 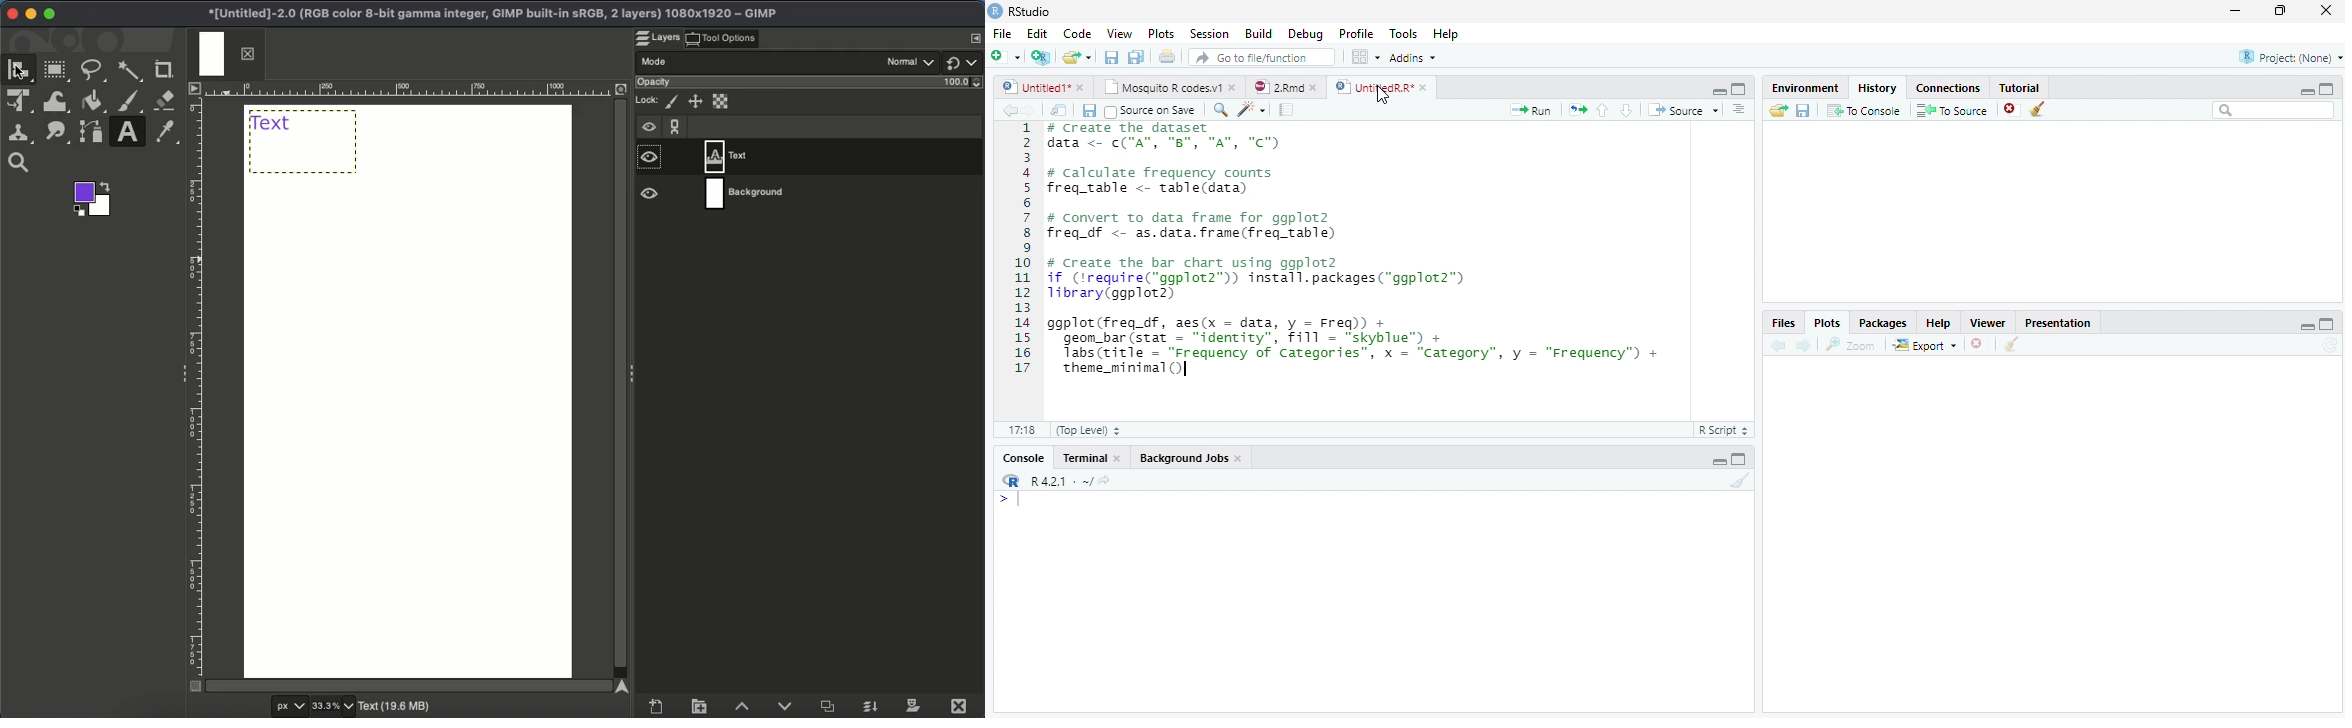 What do you see at coordinates (2236, 10) in the screenshot?
I see `Minimize` at bounding box center [2236, 10].